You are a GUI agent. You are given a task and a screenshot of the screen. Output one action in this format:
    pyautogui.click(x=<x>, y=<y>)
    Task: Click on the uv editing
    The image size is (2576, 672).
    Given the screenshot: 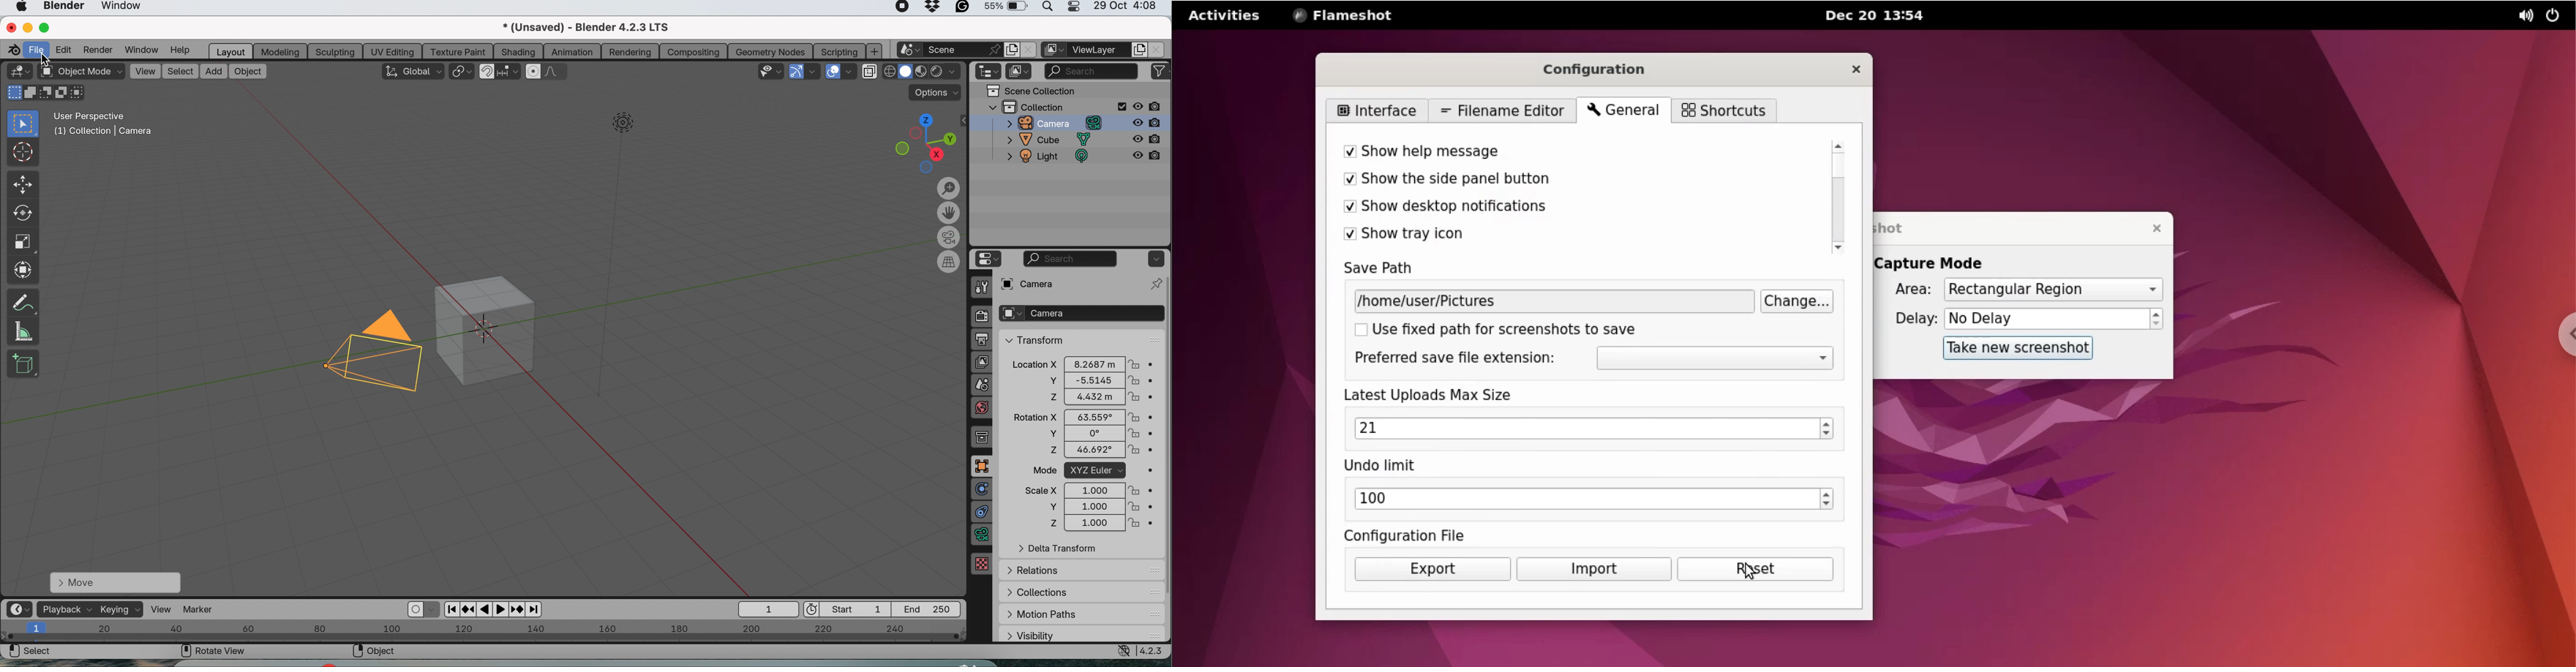 What is the action you would take?
    pyautogui.click(x=395, y=51)
    